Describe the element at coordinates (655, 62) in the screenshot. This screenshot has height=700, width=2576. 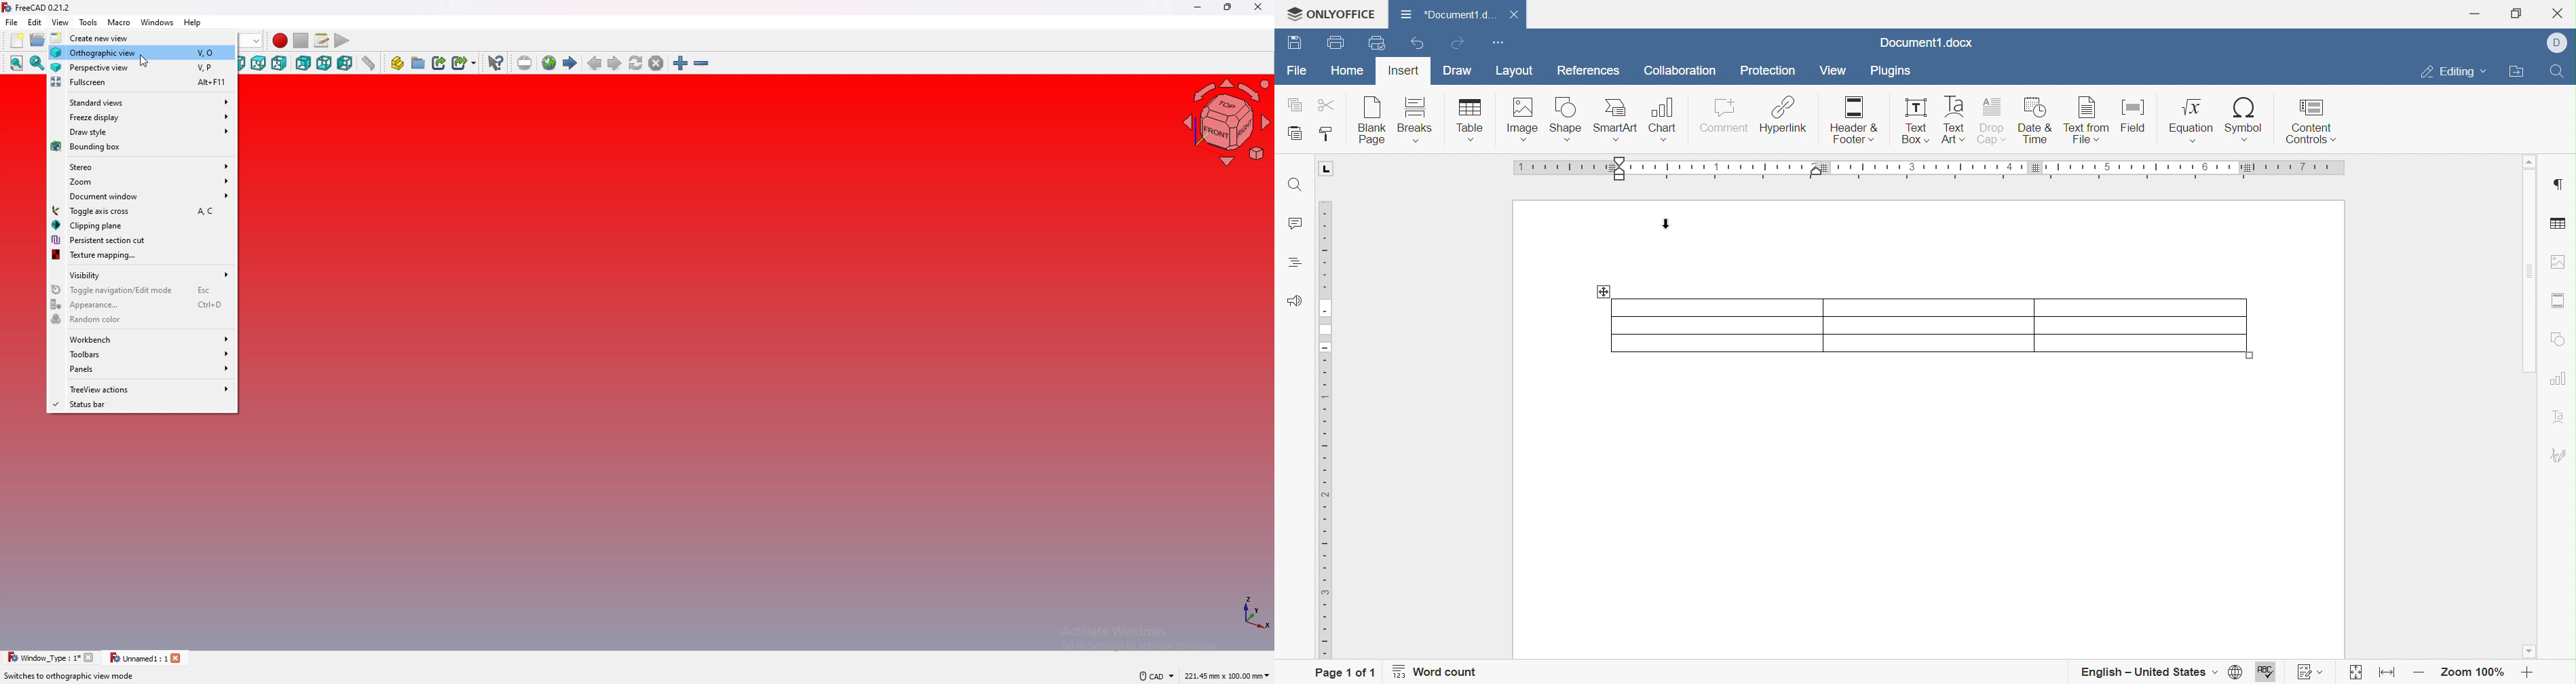
I see `stop loading` at that location.